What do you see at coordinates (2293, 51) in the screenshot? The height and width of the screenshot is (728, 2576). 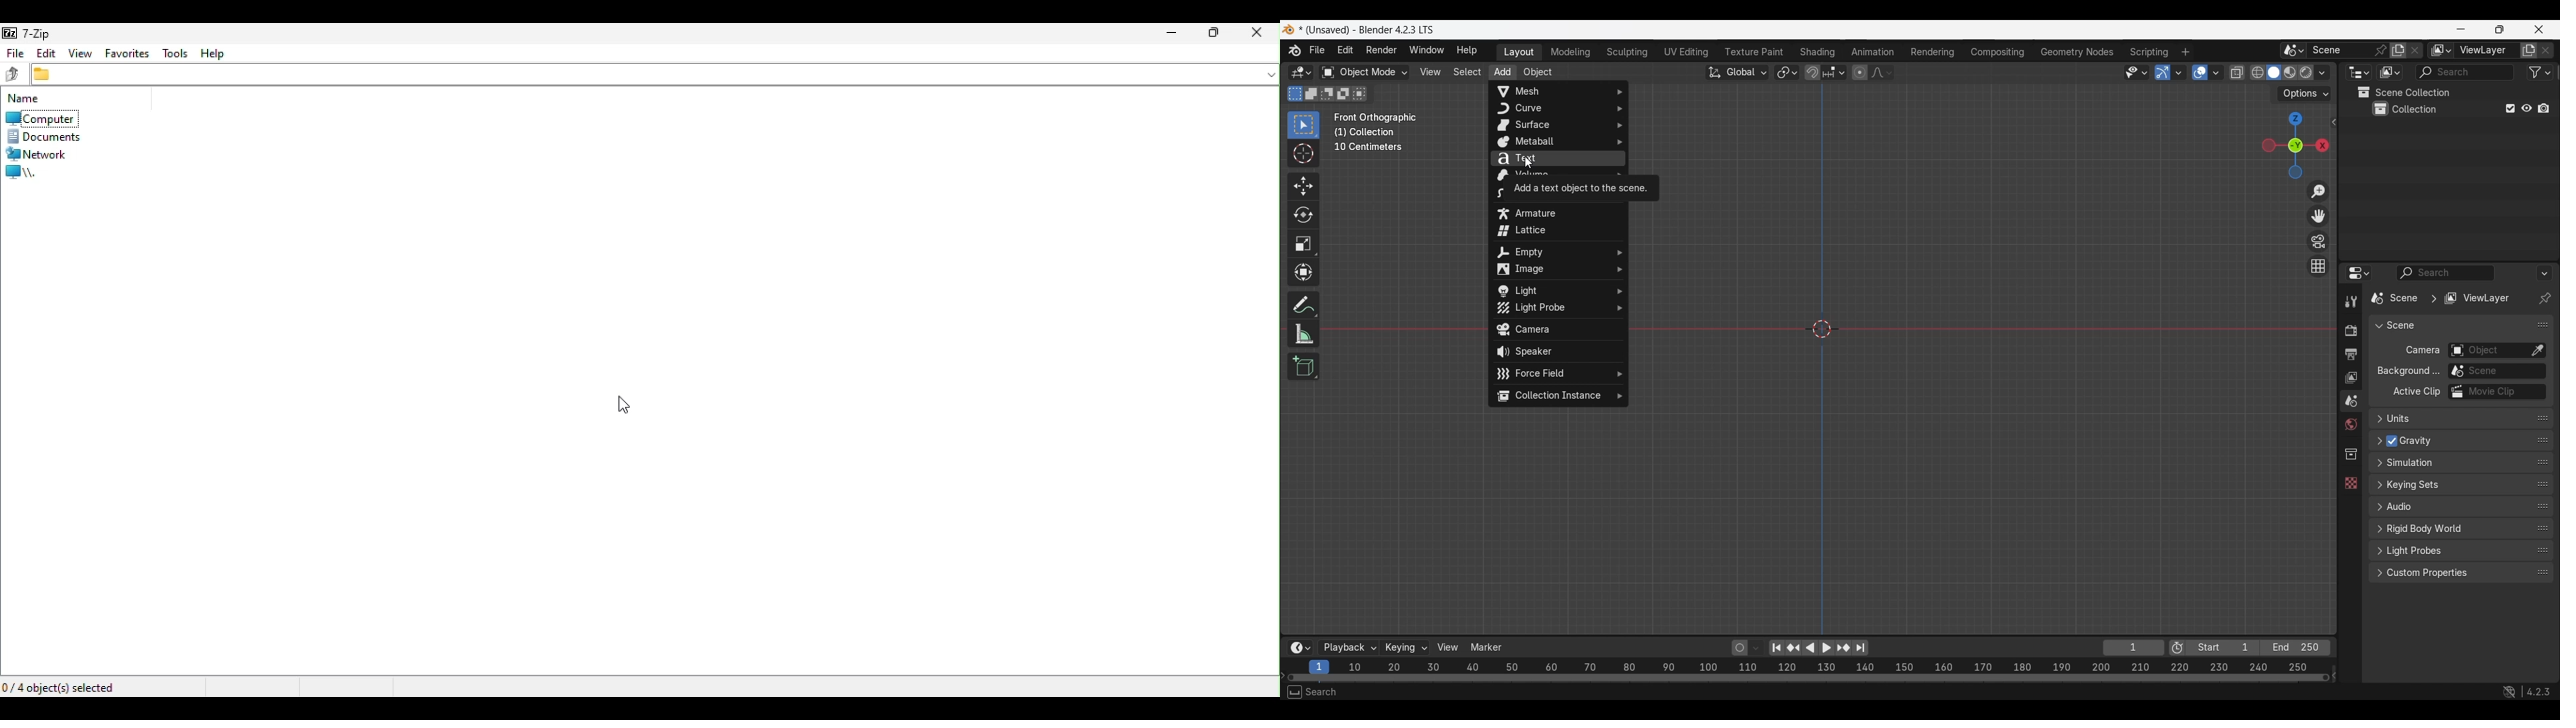 I see `Browse scene to be linked` at bounding box center [2293, 51].